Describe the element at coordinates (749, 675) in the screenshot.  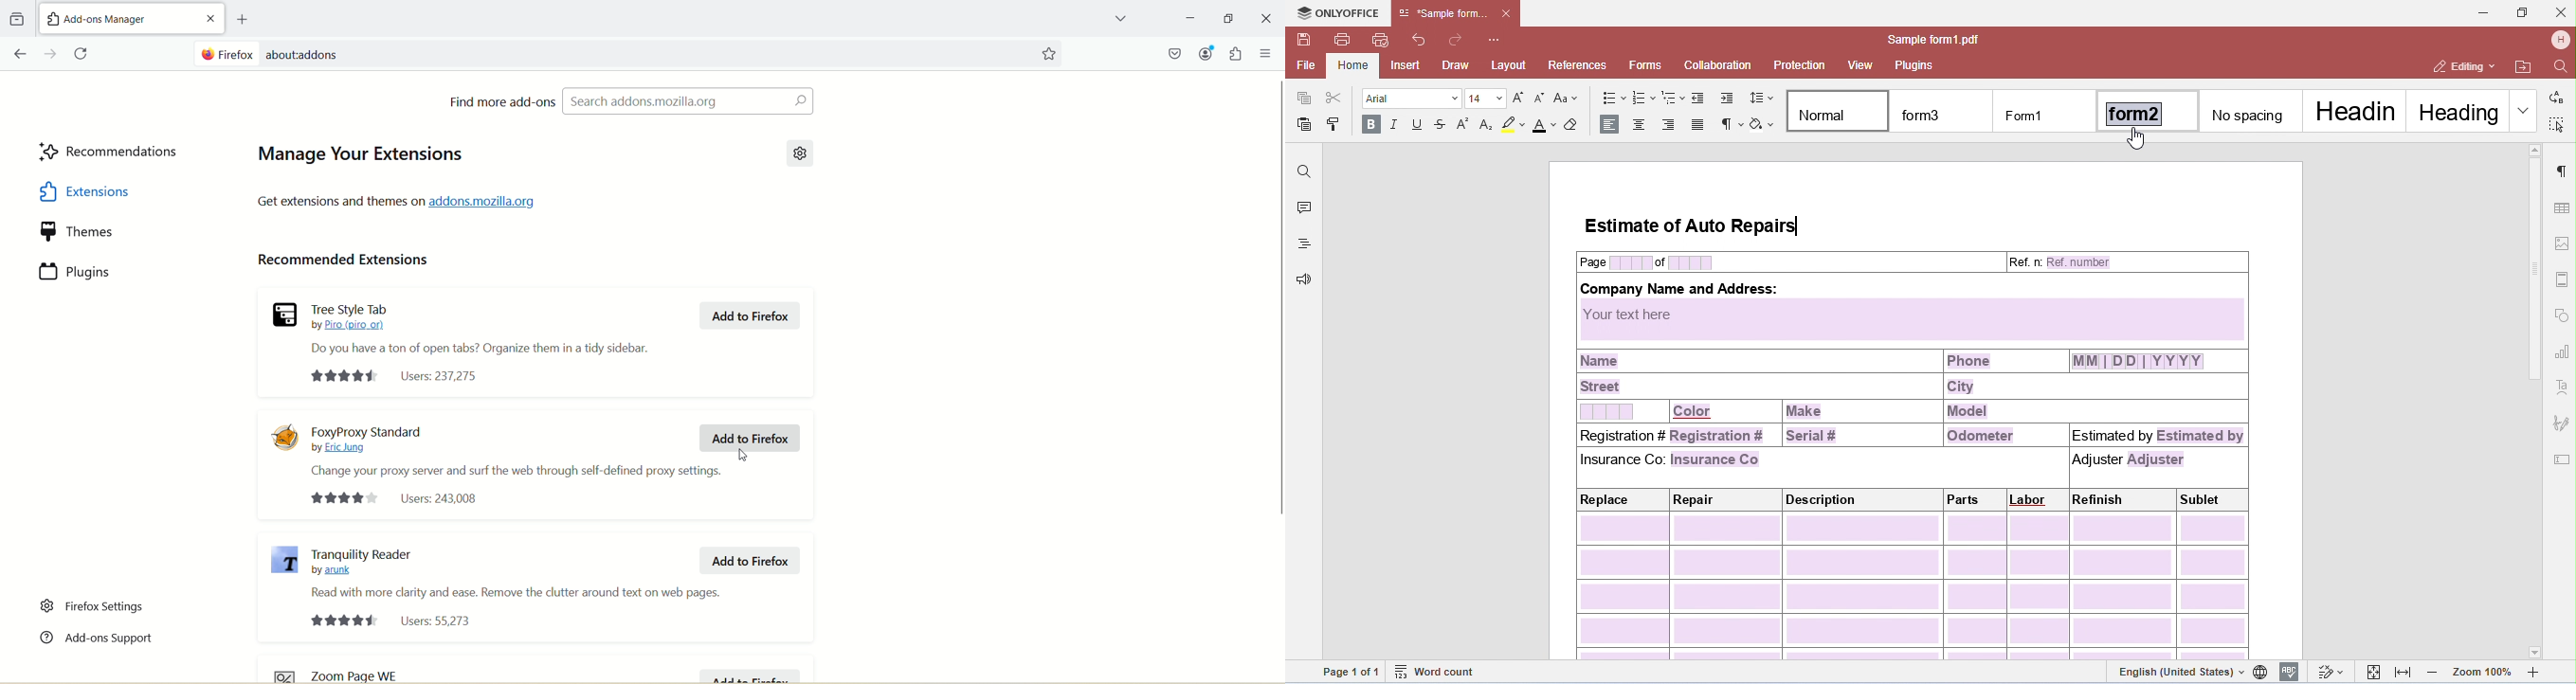
I see `Add to Firefox` at that location.